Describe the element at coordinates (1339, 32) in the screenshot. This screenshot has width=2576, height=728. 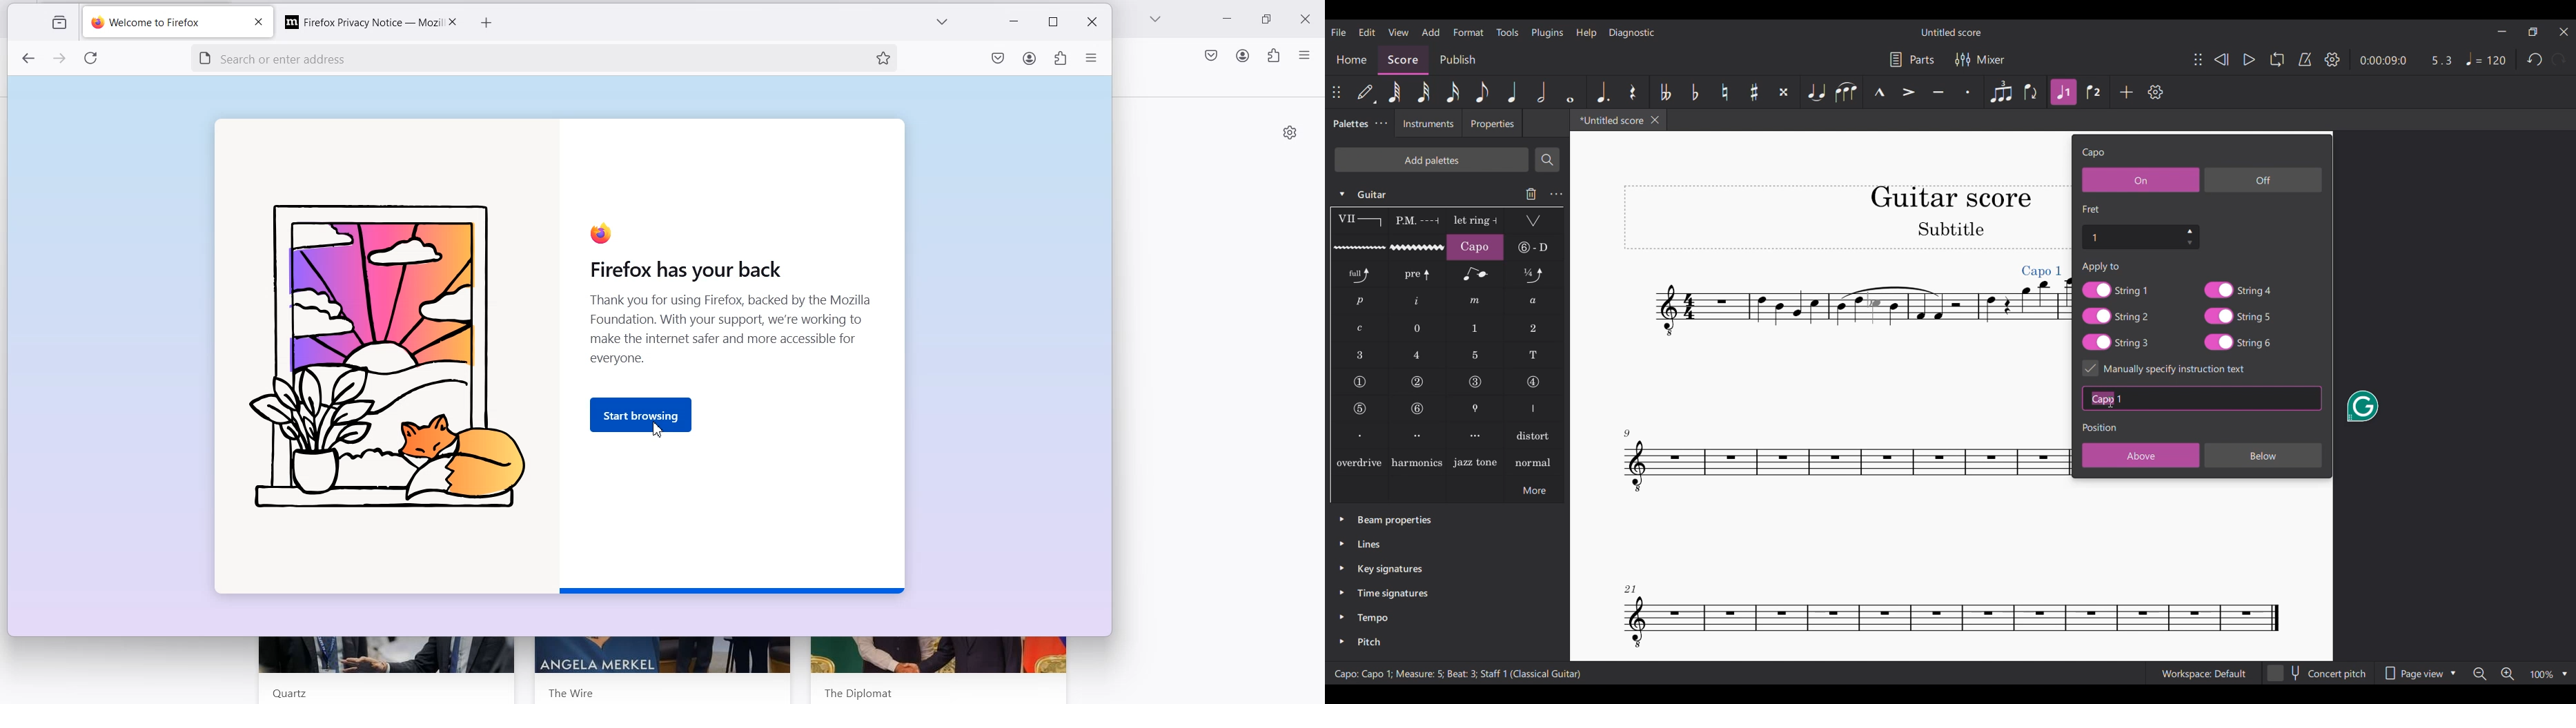
I see `File menu` at that location.